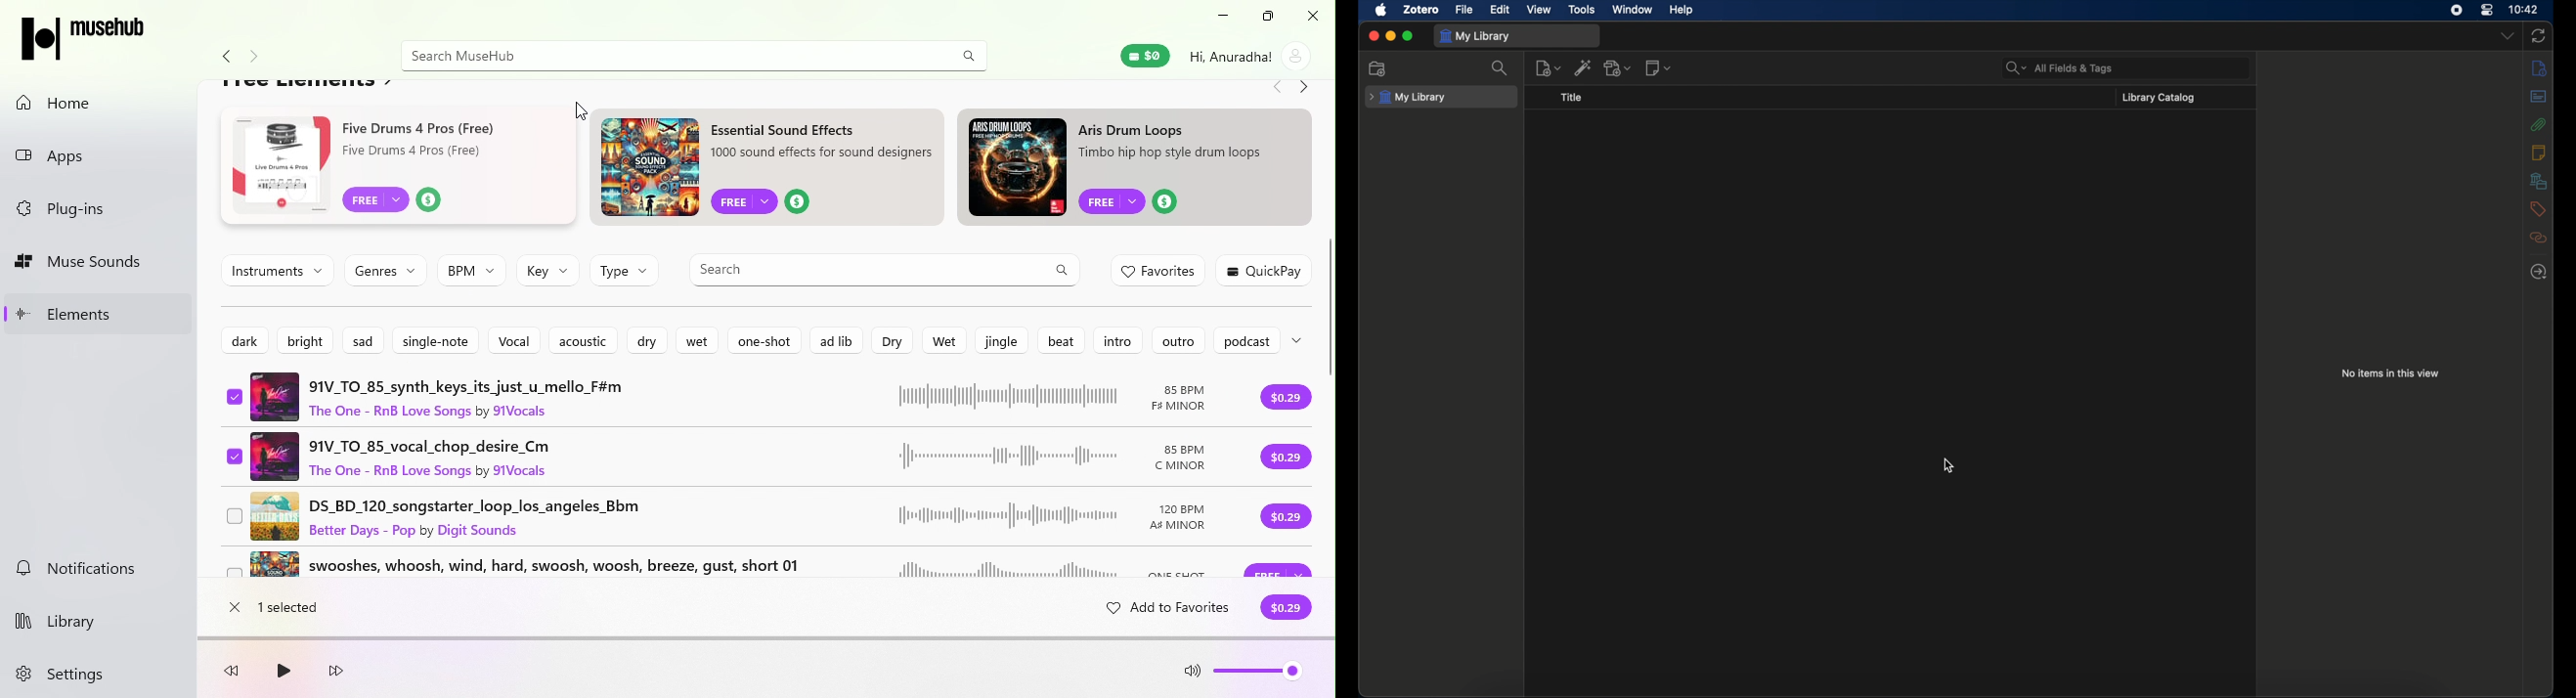 The image size is (2576, 700). Describe the element at coordinates (2541, 69) in the screenshot. I see `info` at that location.